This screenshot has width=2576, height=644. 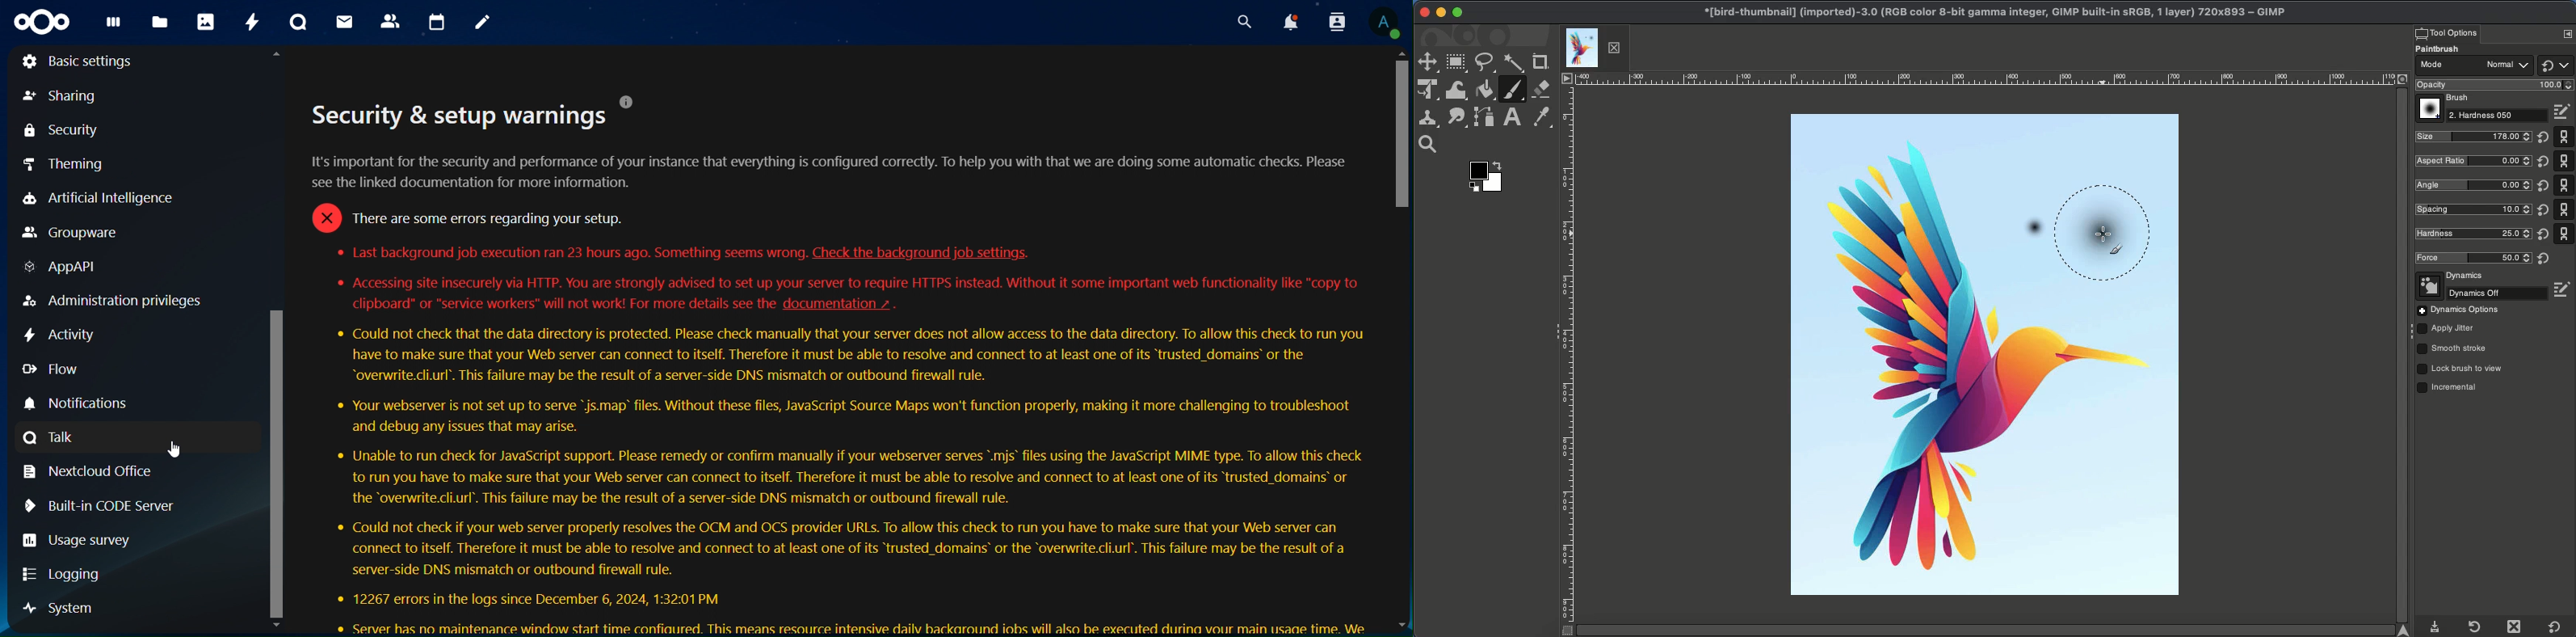 I want to click on Opacity, so click(x=2492, y=85).